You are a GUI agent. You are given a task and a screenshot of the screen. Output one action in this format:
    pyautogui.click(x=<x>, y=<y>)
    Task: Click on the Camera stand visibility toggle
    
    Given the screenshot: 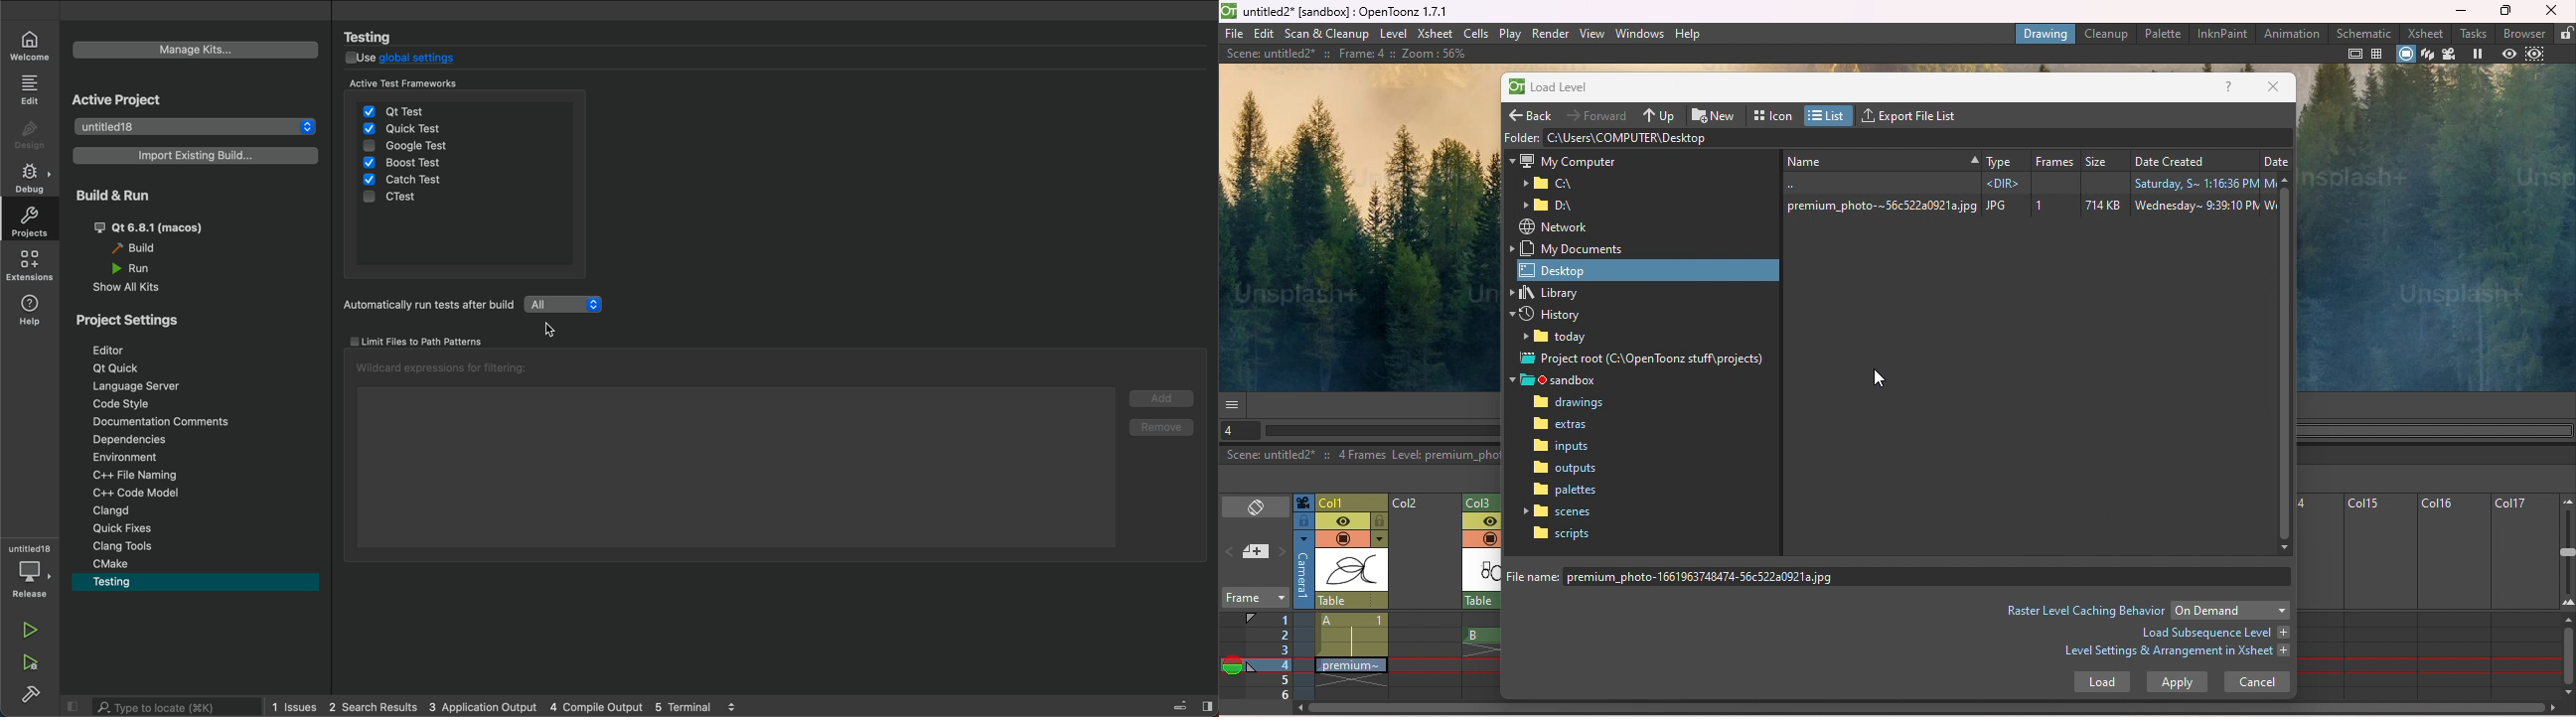 What is the action you would take?
    pyautogui.click(x=1342, y=539)
    